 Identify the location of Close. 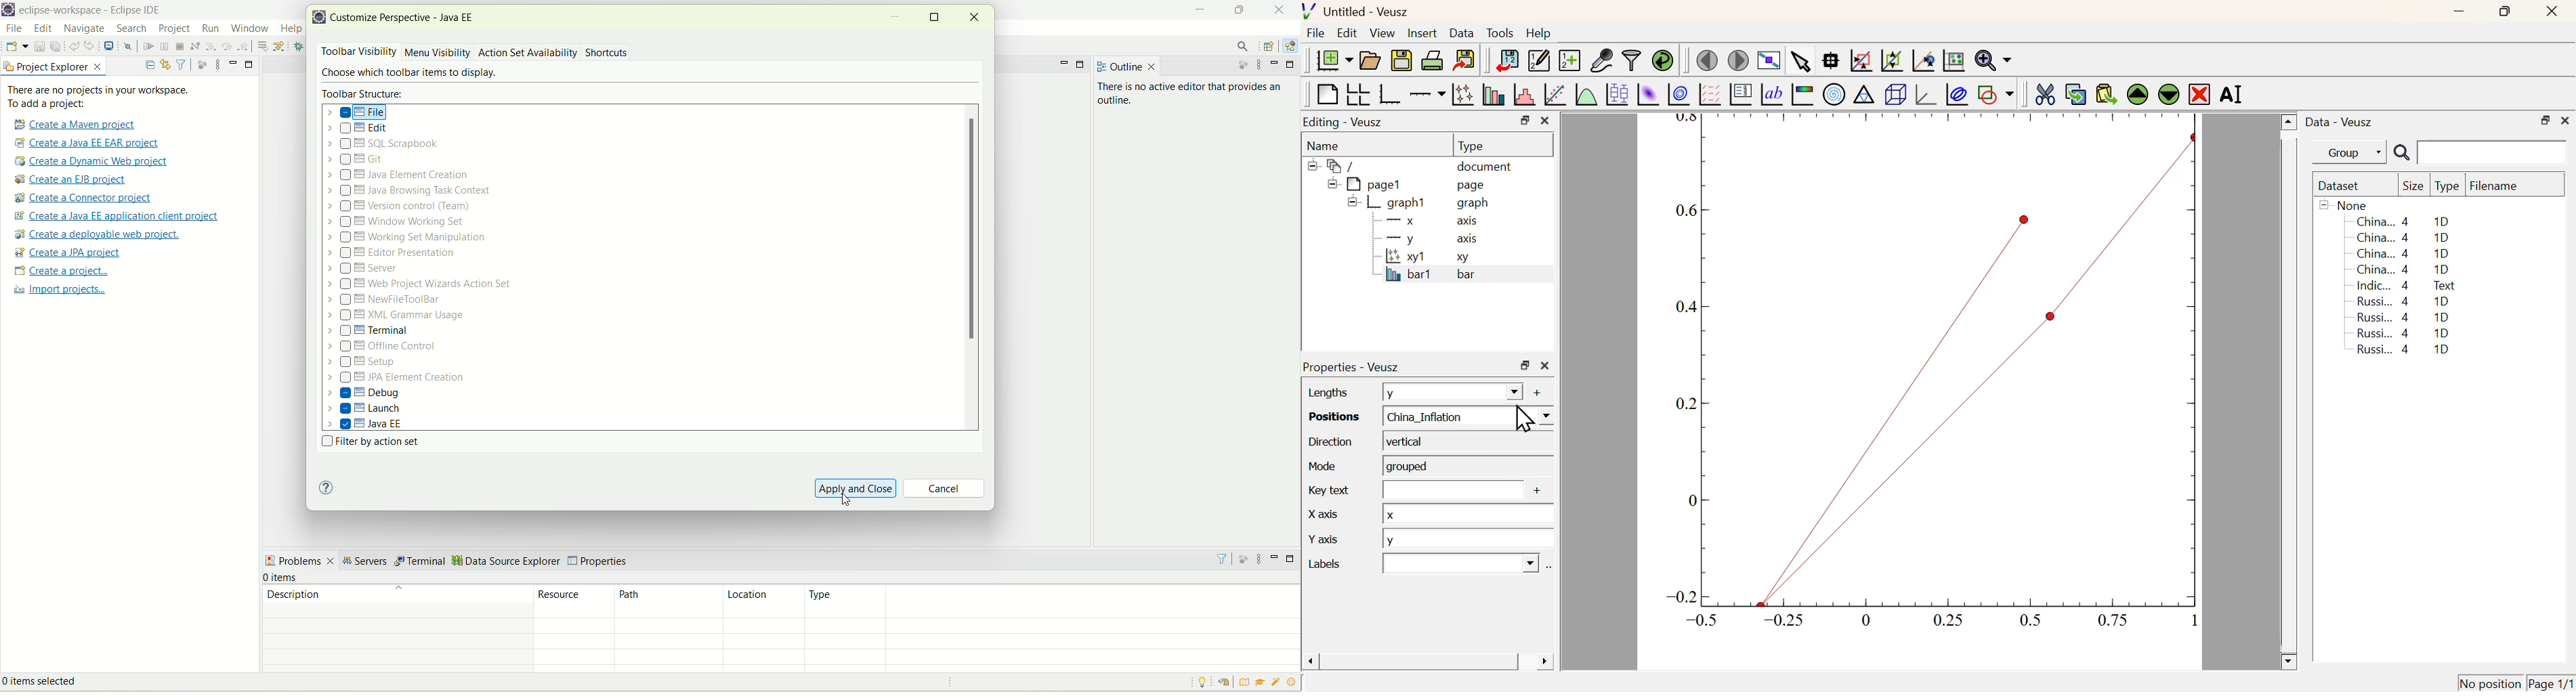
(1545, 121).